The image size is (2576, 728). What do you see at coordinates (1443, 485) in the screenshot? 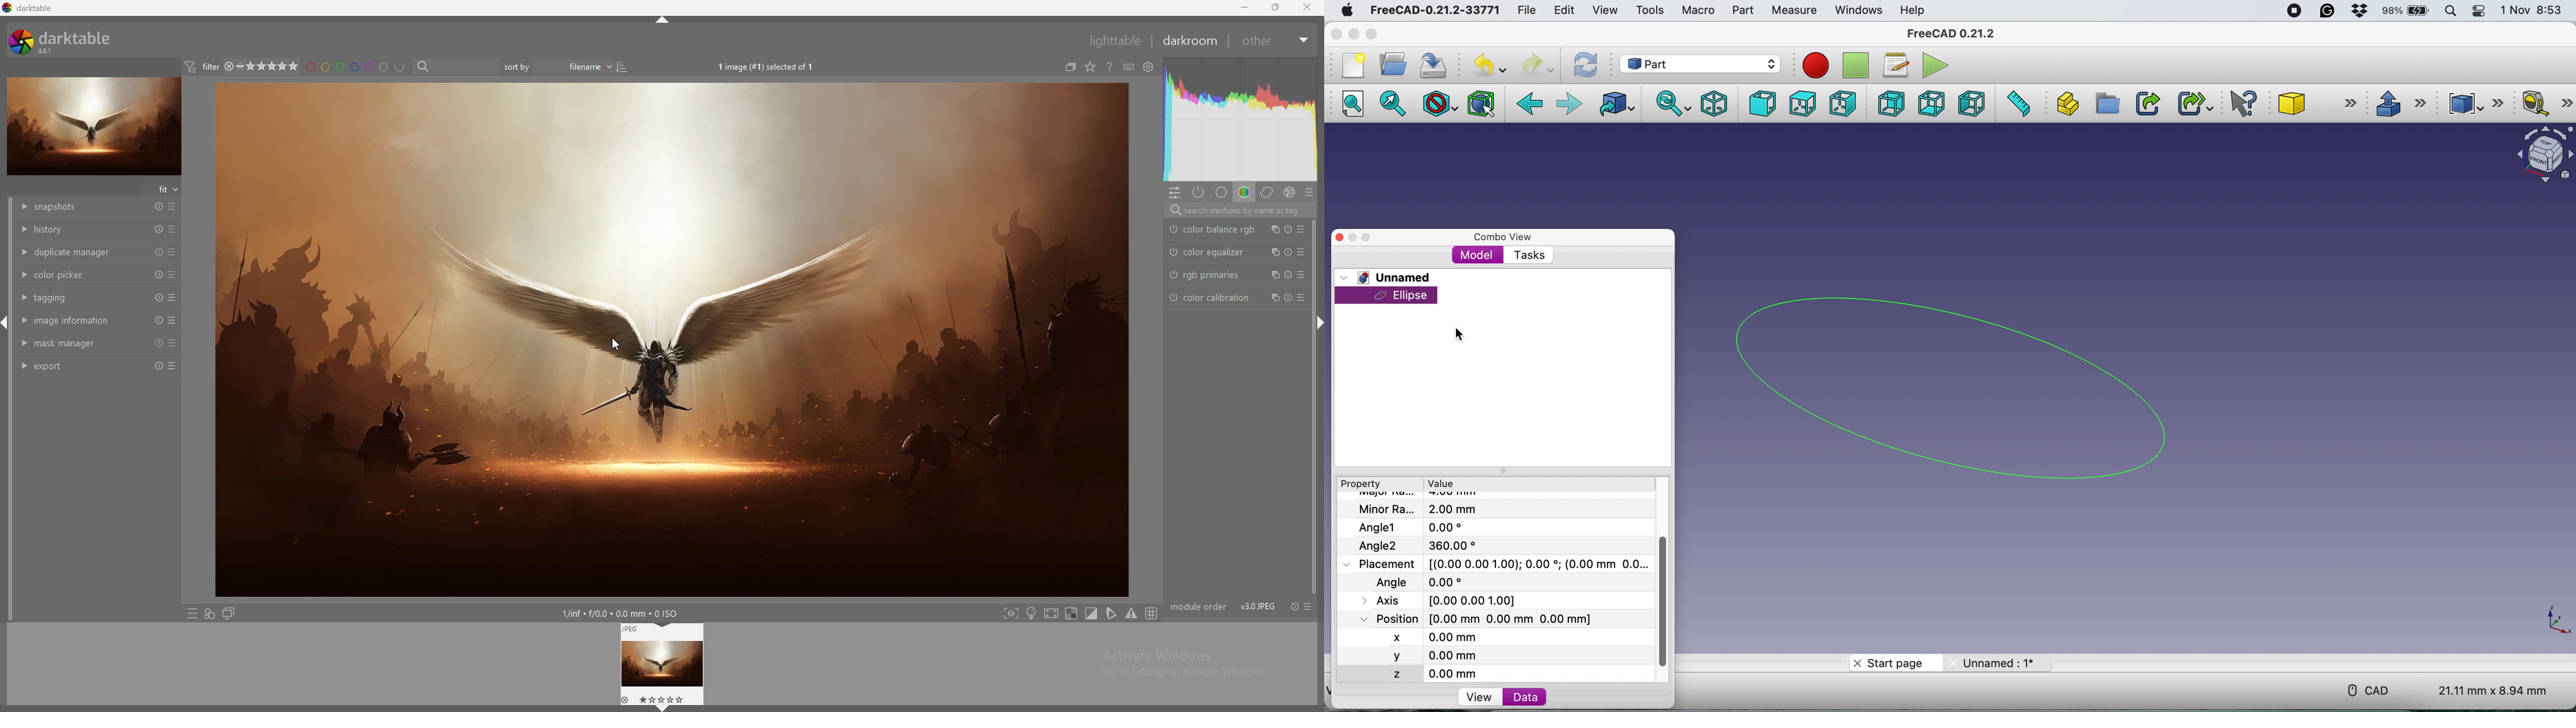
I see `value` at bounding box center [1443, 485].